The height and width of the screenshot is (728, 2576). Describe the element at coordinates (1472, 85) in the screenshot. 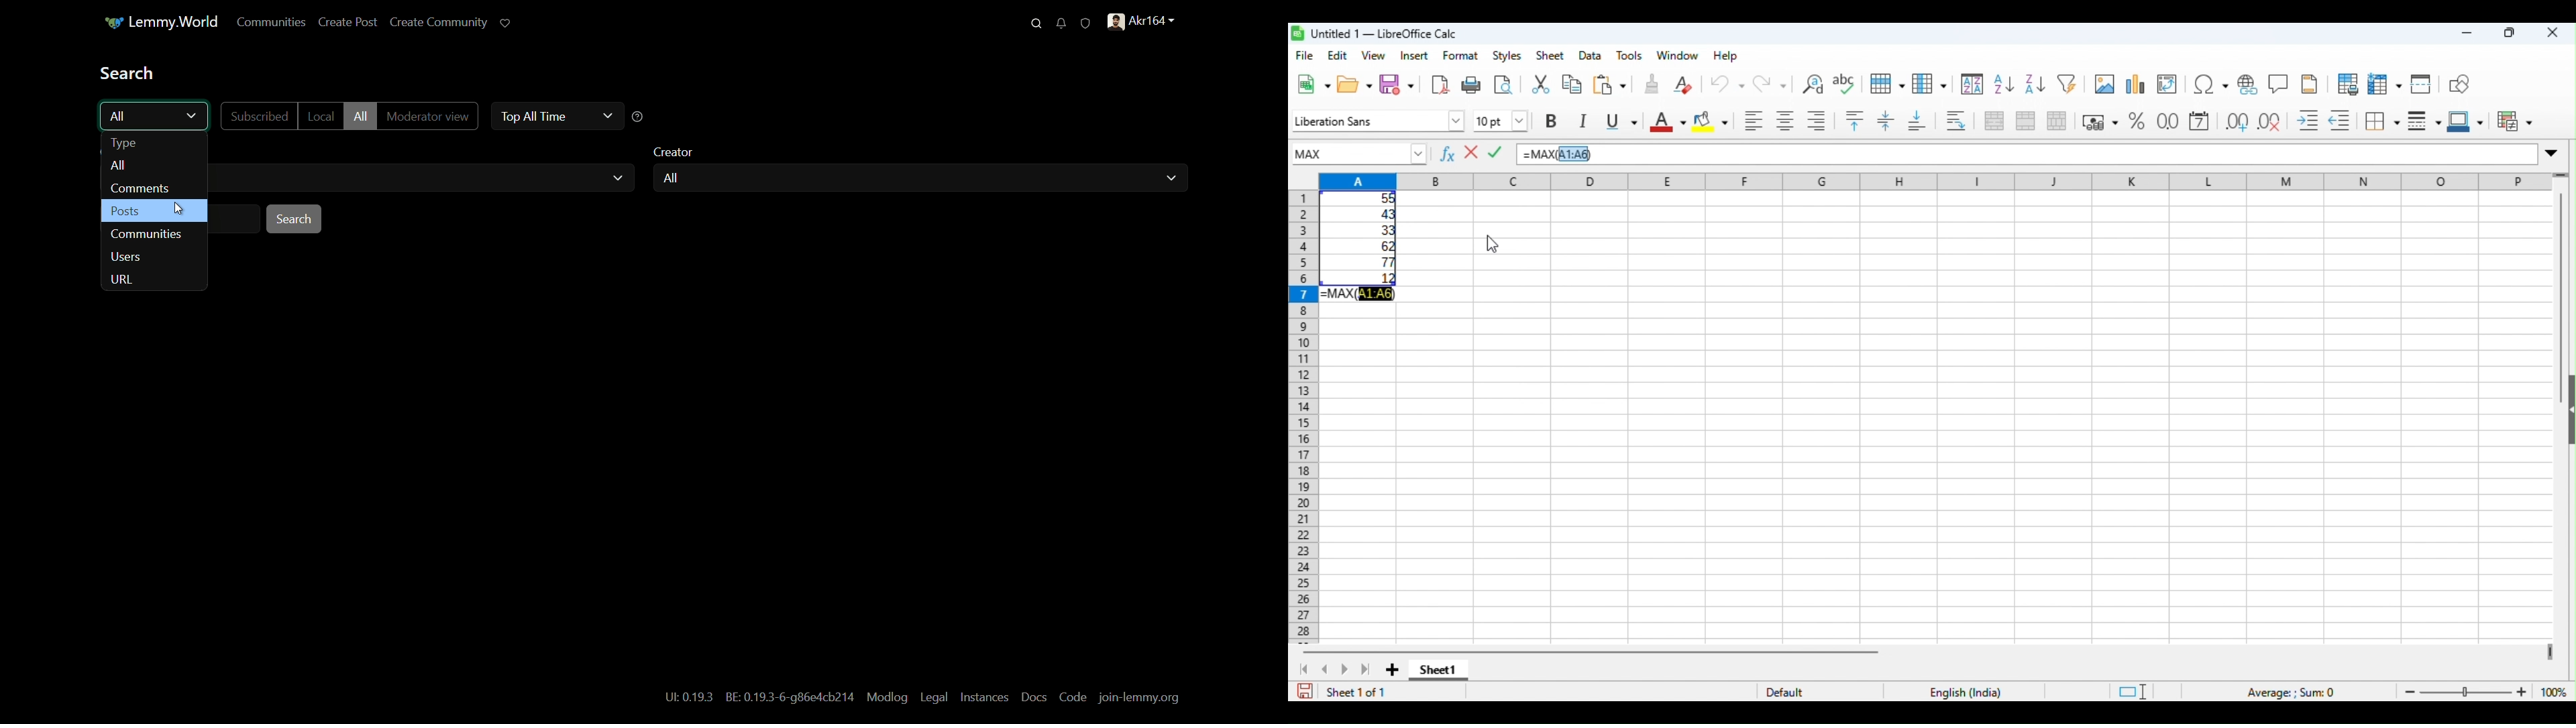

I see `print` at that location.